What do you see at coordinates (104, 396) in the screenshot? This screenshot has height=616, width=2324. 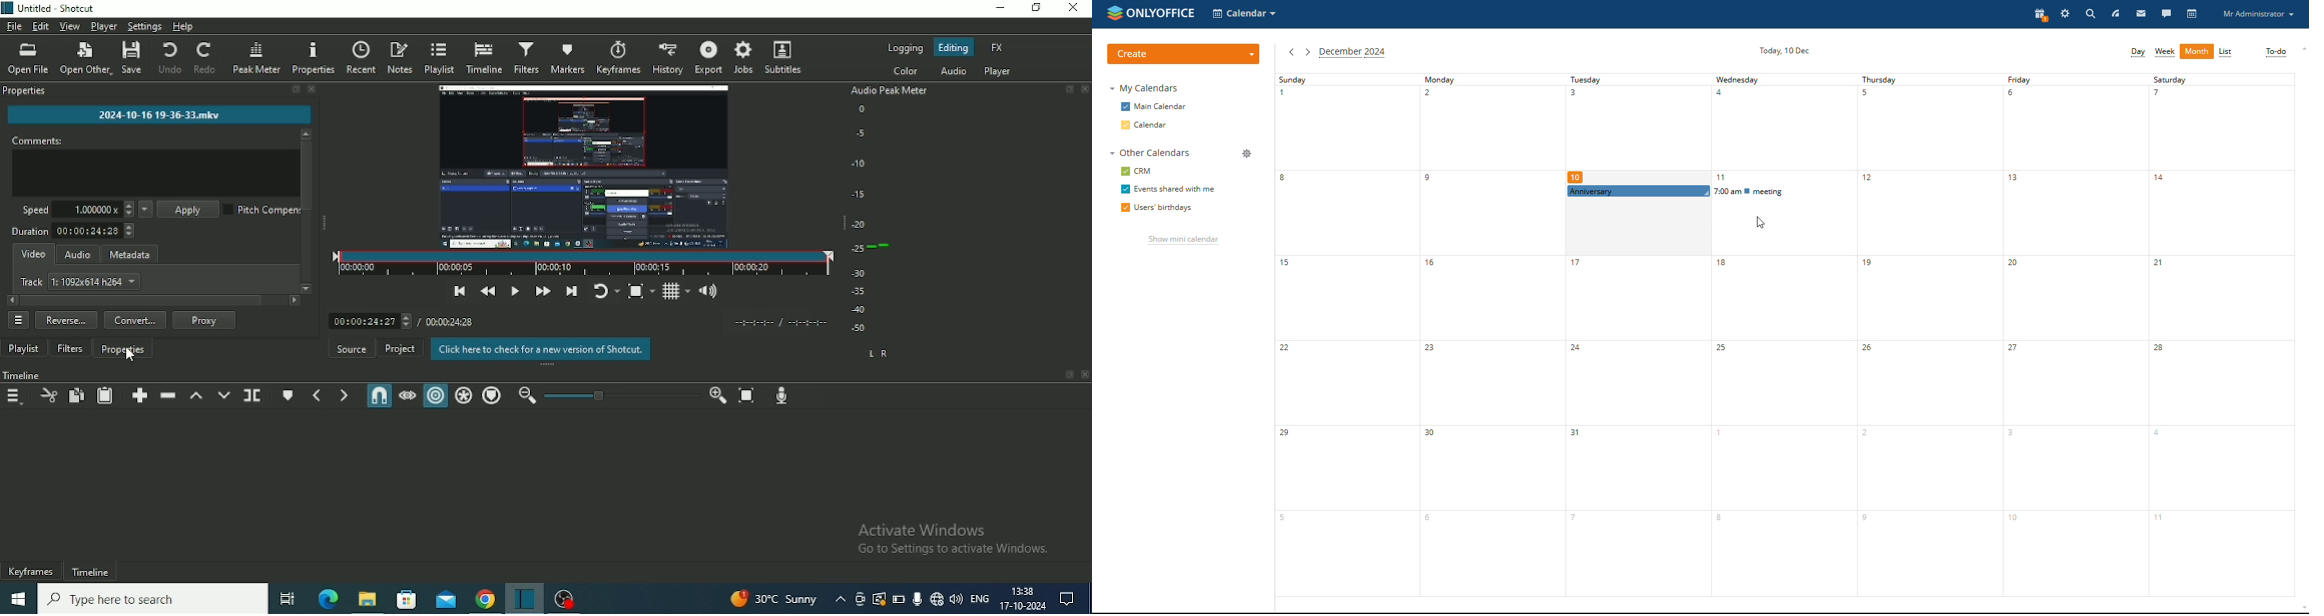 I see `Paste` at bounding box center [104, 396].